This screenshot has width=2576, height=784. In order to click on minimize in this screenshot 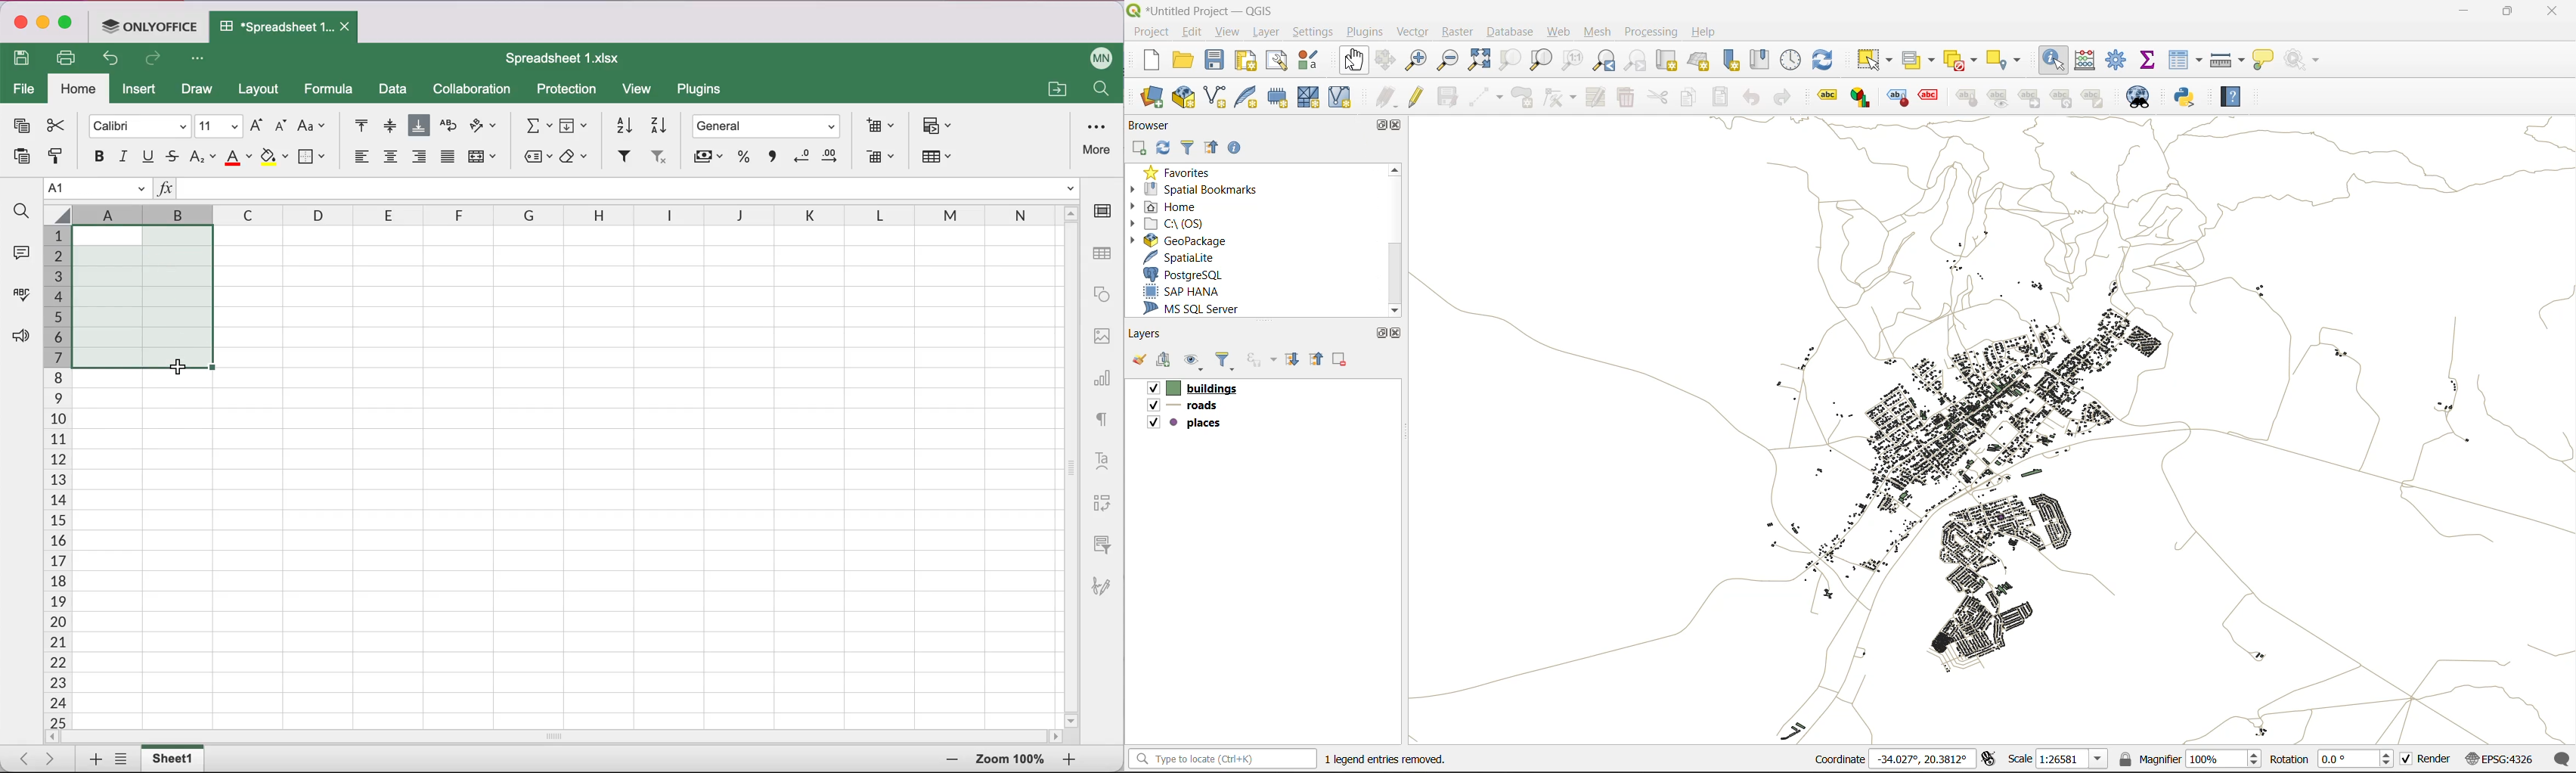, I will do `click(2468, 14)`.